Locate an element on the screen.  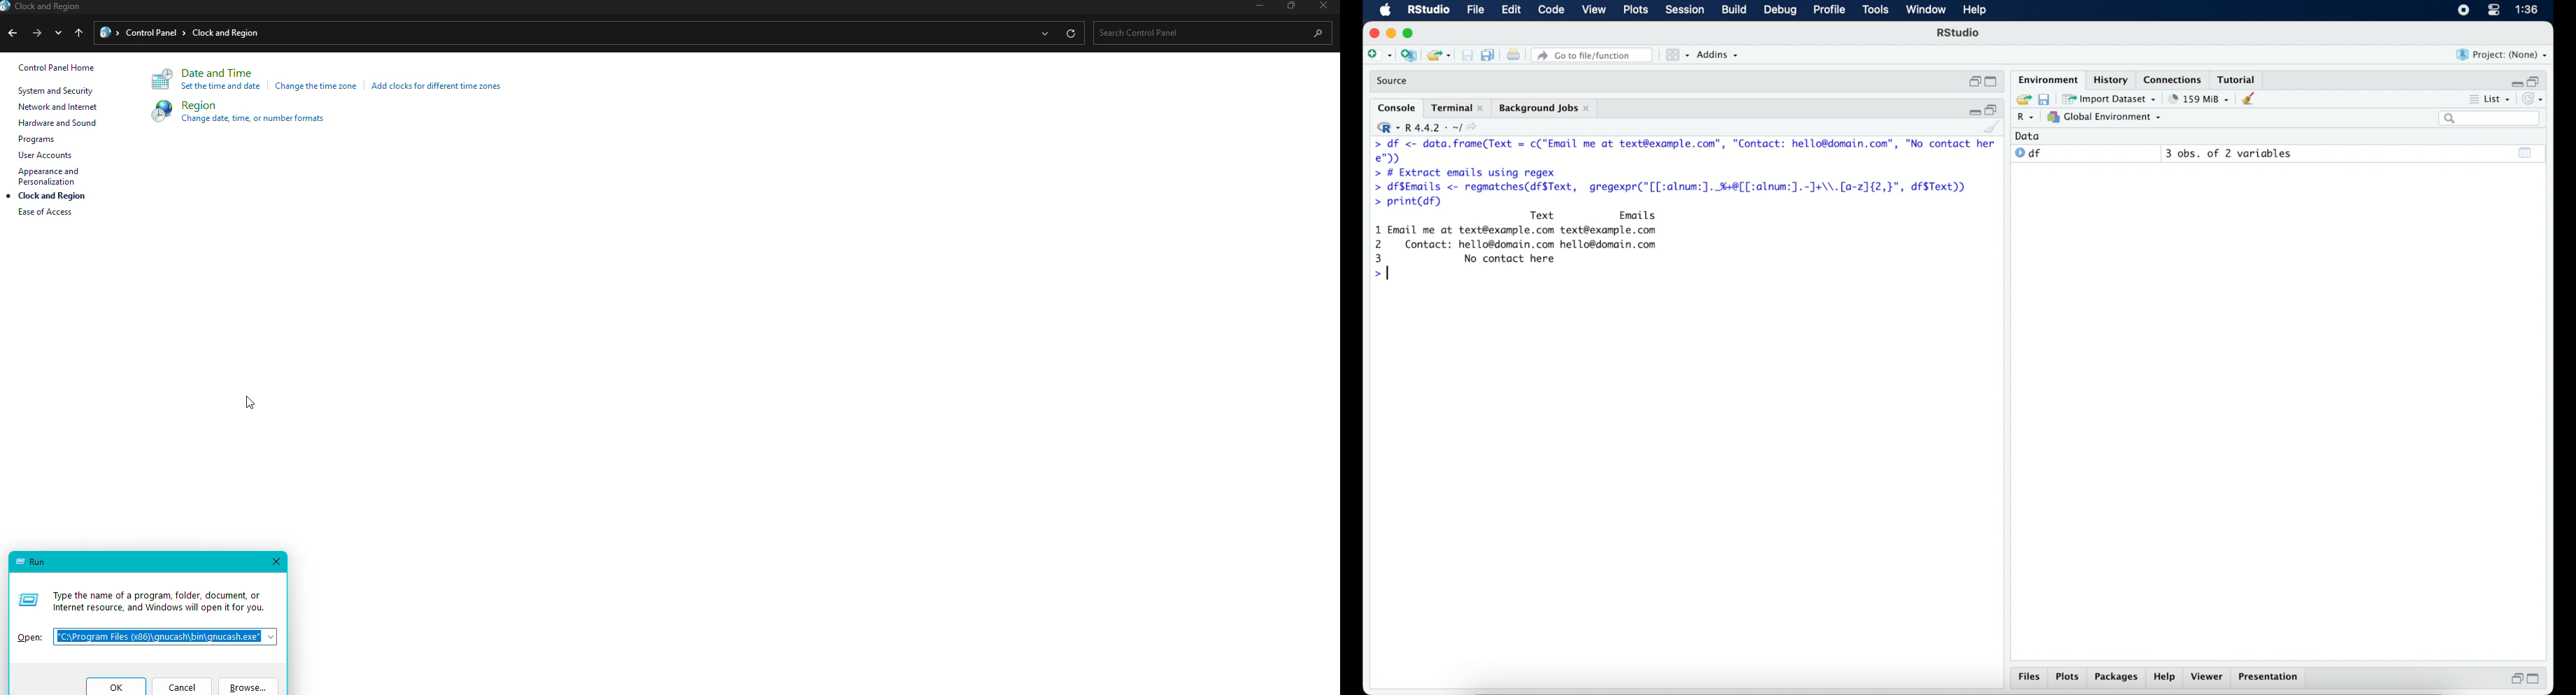
save all documents is located at coordinates (1488, 55).